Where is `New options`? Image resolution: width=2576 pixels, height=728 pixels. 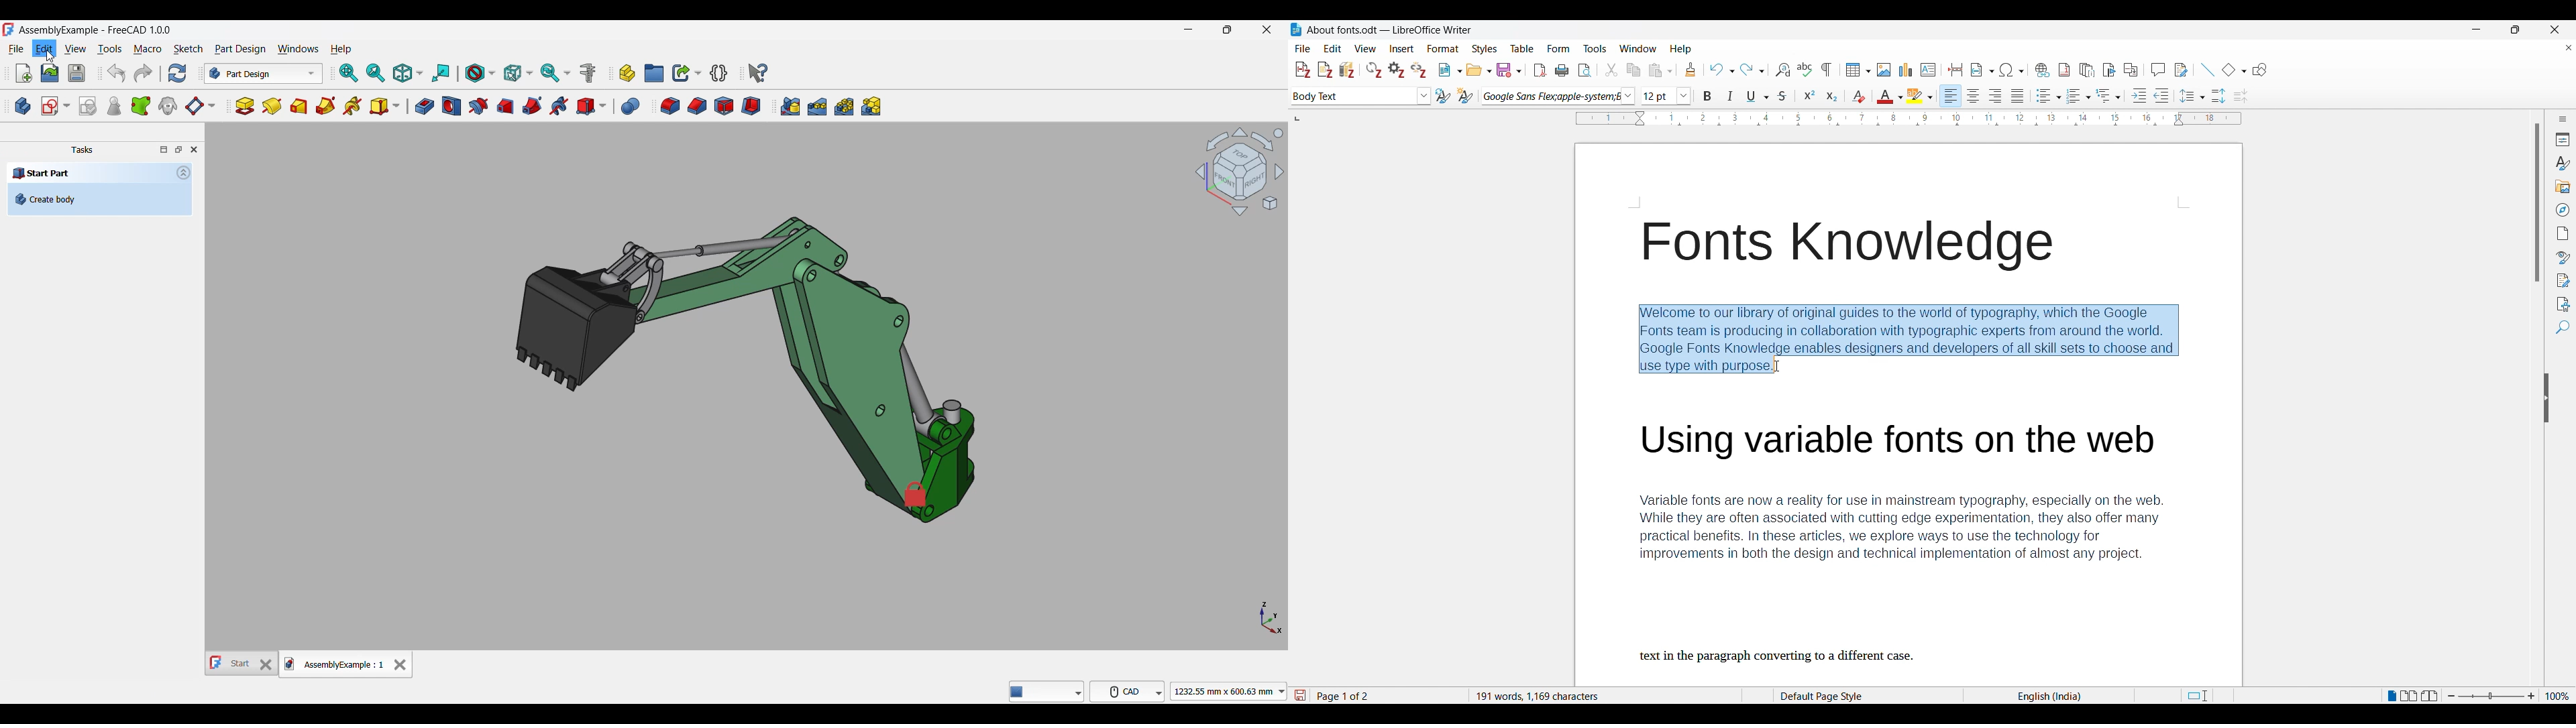 New options is located at coordinates (1450, 70).